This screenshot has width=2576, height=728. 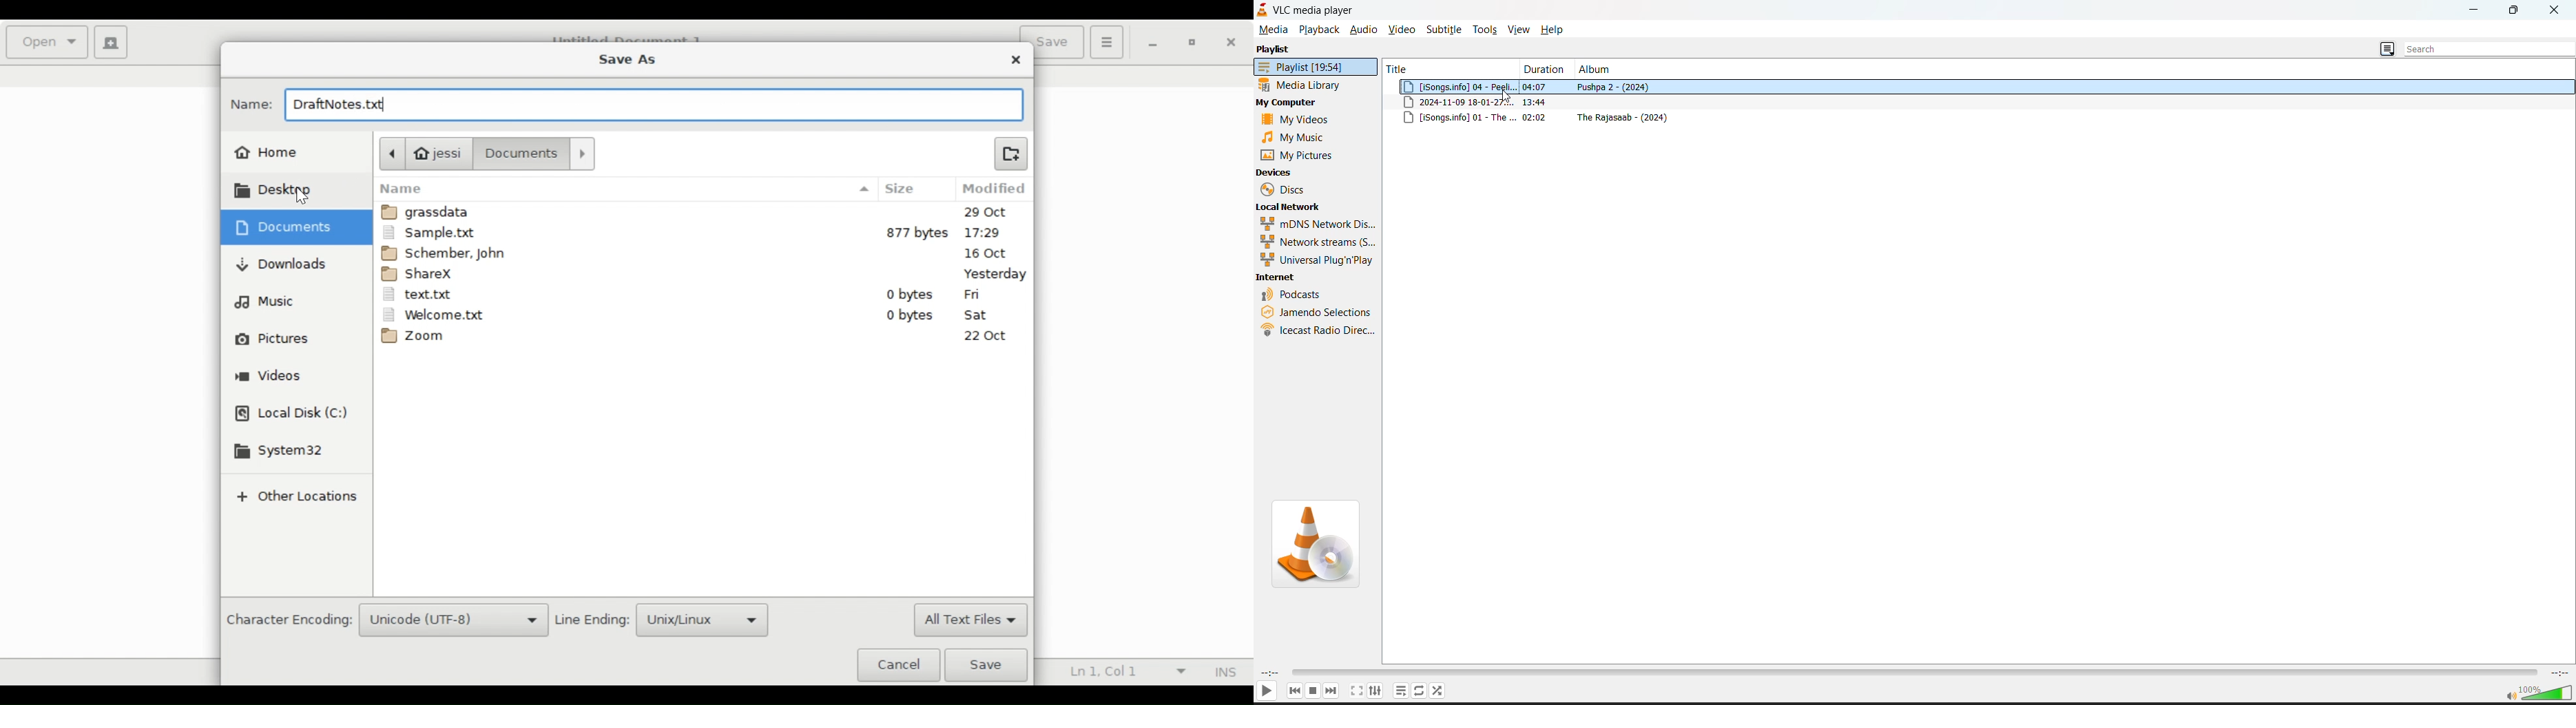 I want to click on toggle fullscreen, so click(x=1357, y=691).